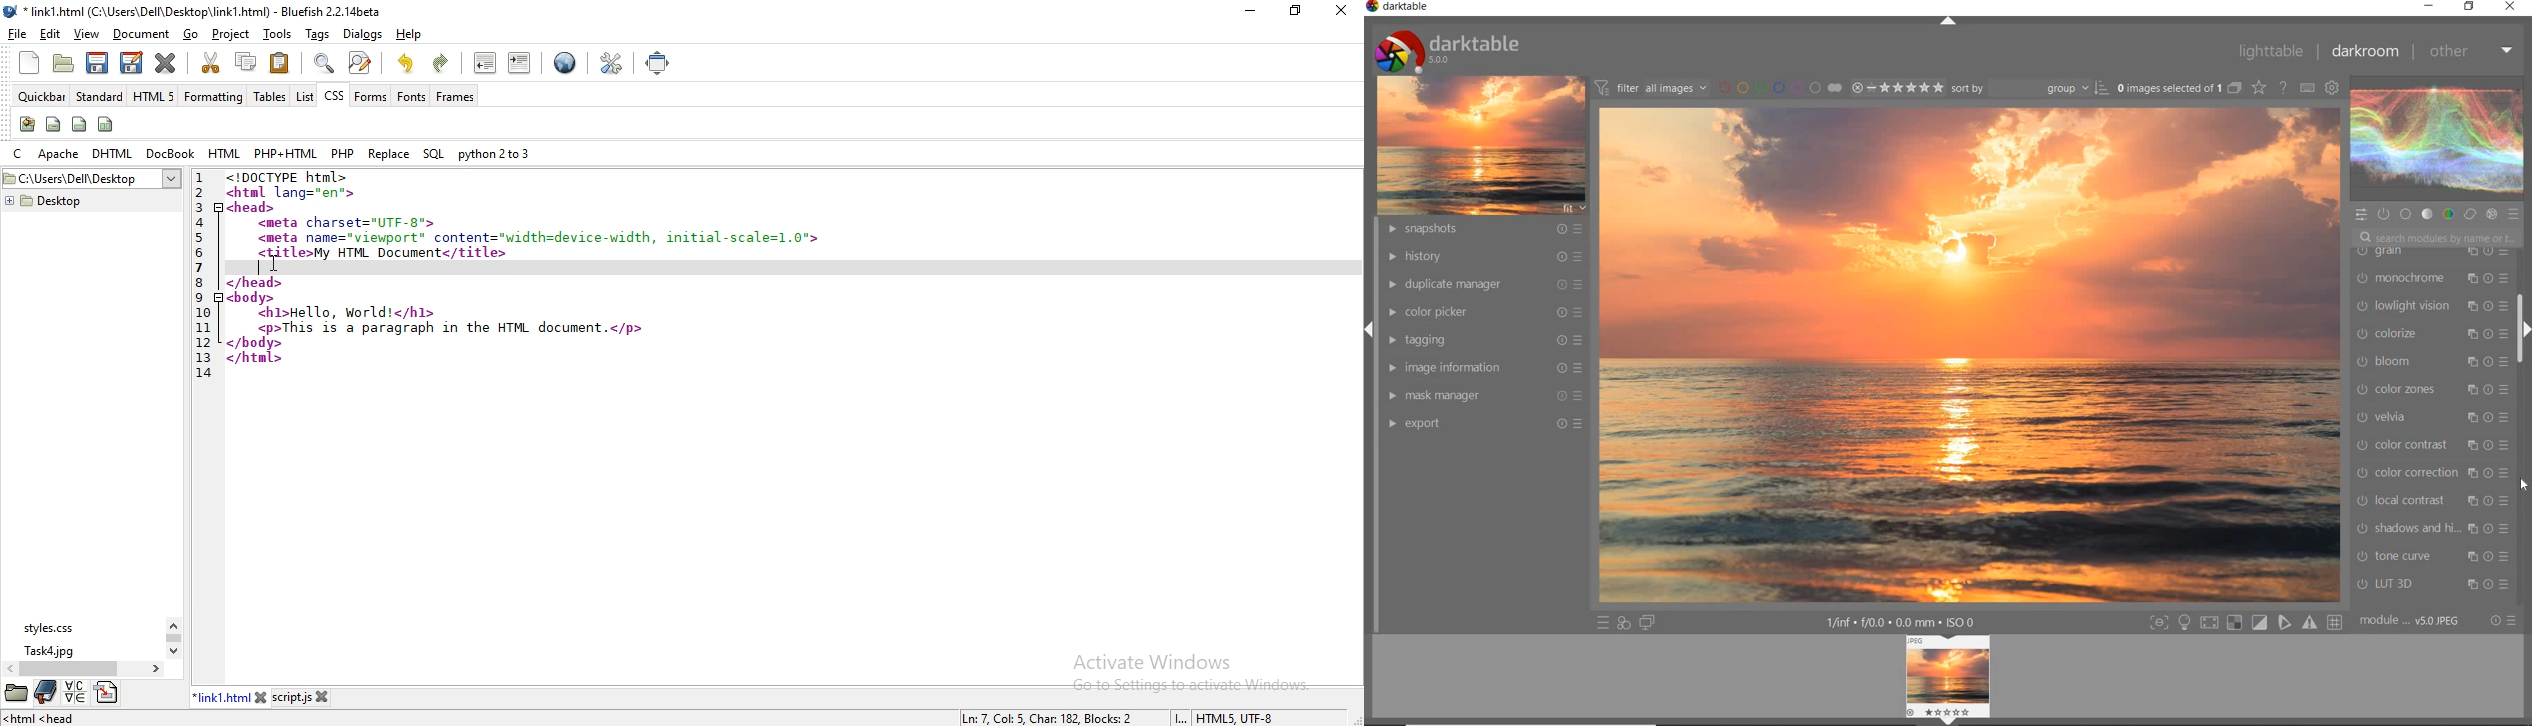  Describe the element at coordinates (203, 344) in the screenshot. I see `12` at that location.